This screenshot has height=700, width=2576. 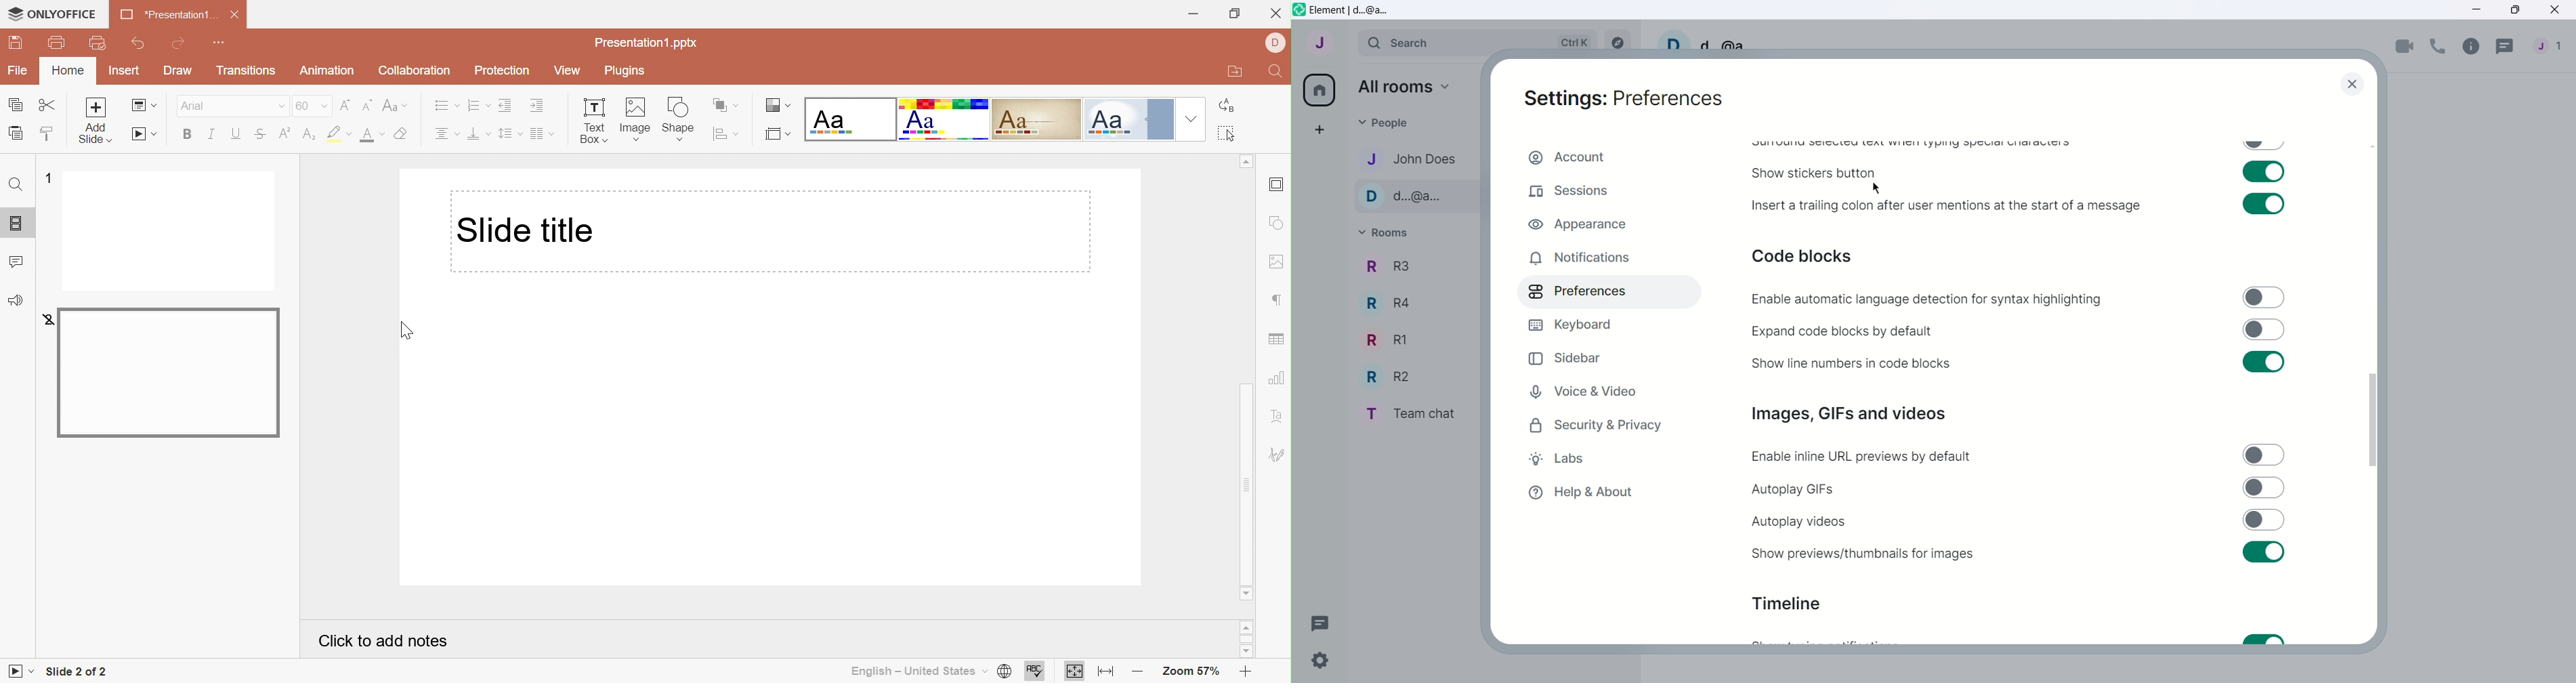 What do you see at coordinates (1387, 124) in the screenshot?
I see `People ` at bounding box center [1387, 124].